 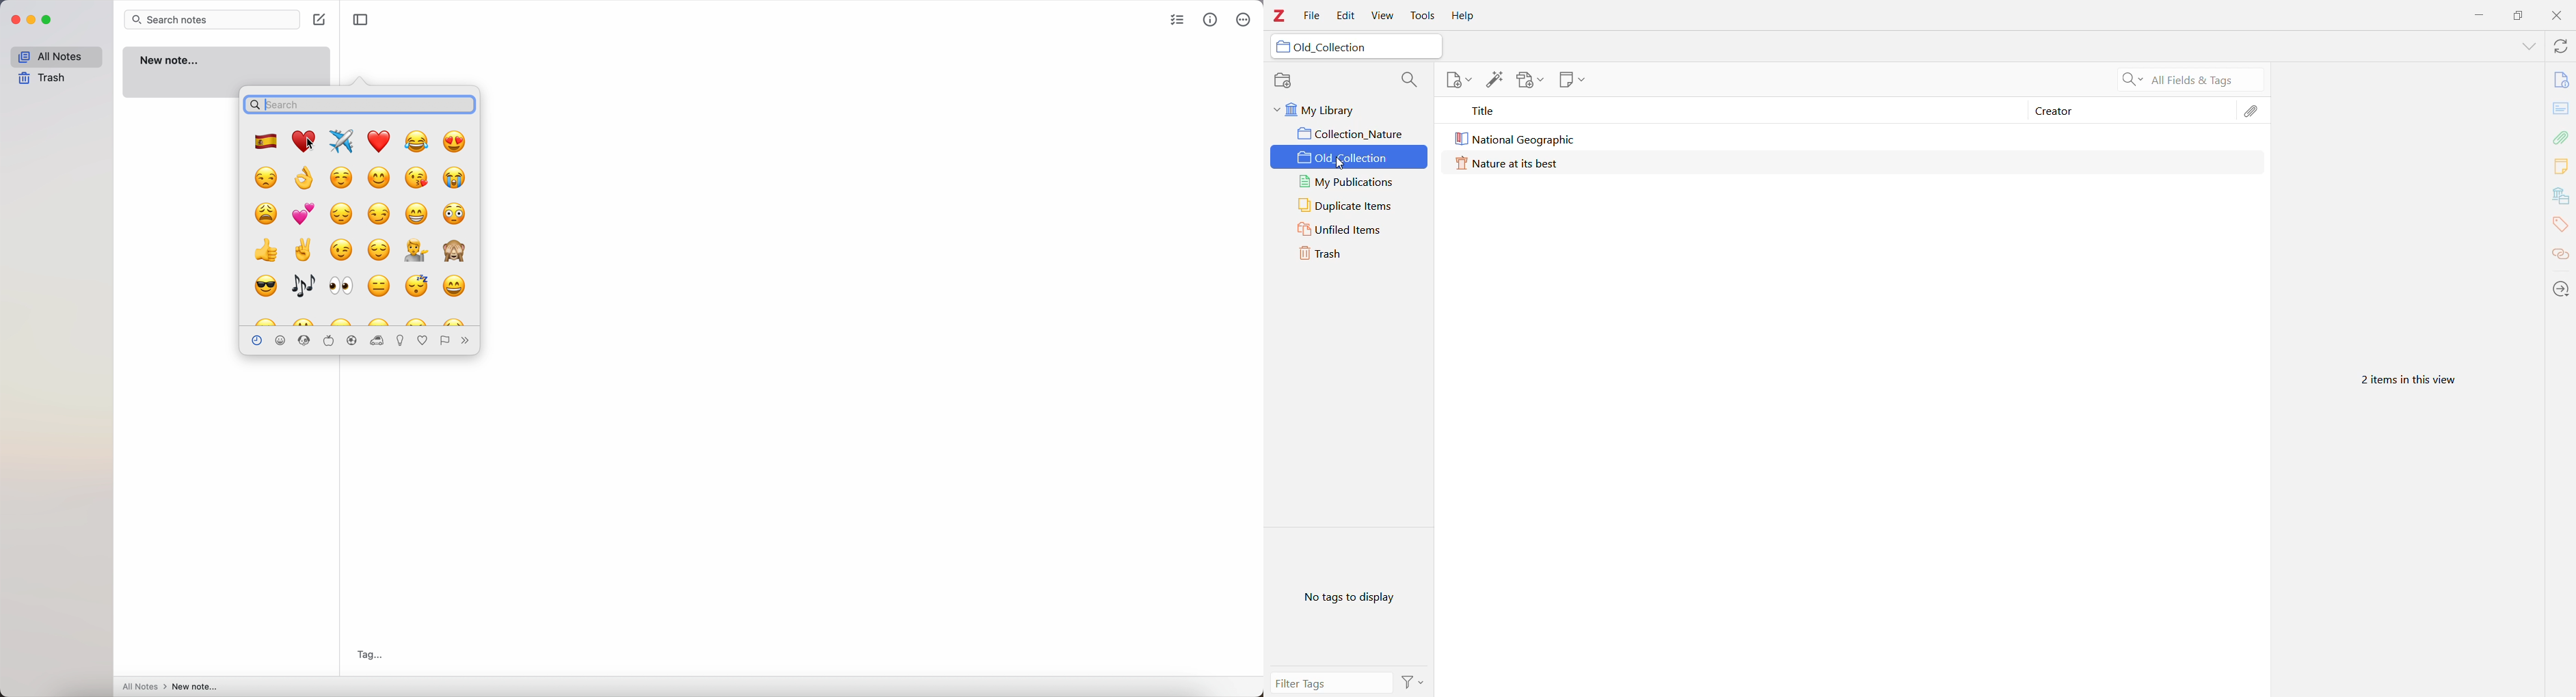 What do you see at coordinates (304, 140) in the screenshot?
I see `click on heart` at bounding box center [304, 140].